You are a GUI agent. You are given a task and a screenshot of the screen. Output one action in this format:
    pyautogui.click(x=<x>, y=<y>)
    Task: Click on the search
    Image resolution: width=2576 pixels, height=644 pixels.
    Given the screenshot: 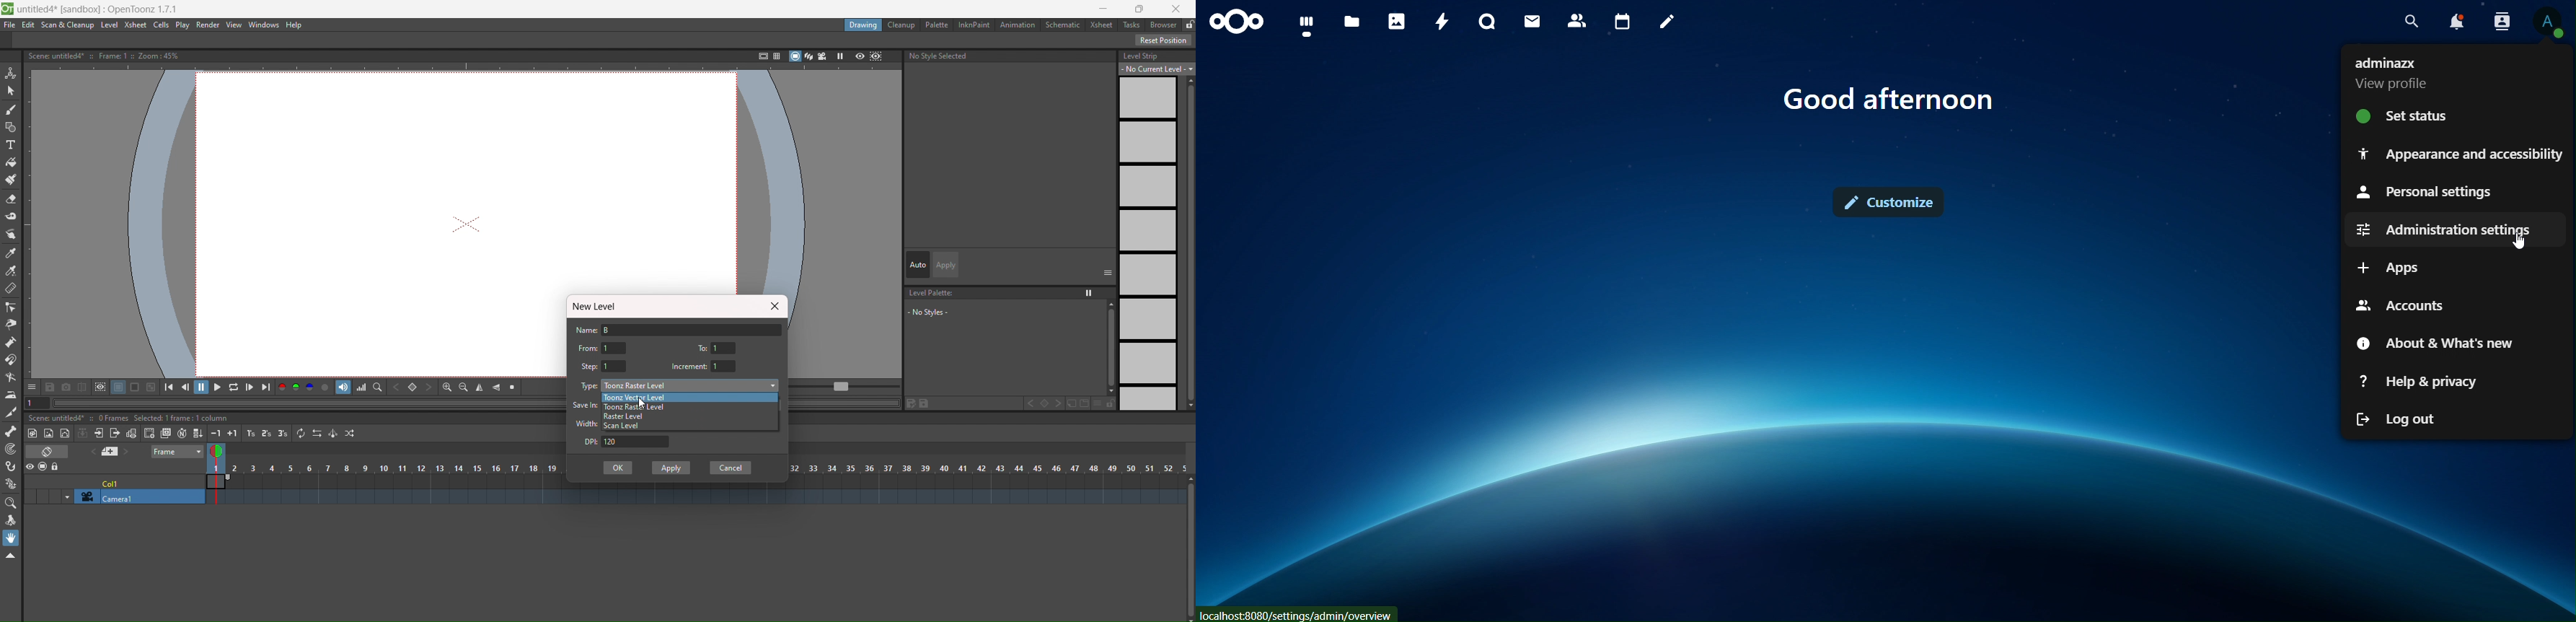 What is the action you would take?
    pyautogui.click(x=2412, y=22)
    